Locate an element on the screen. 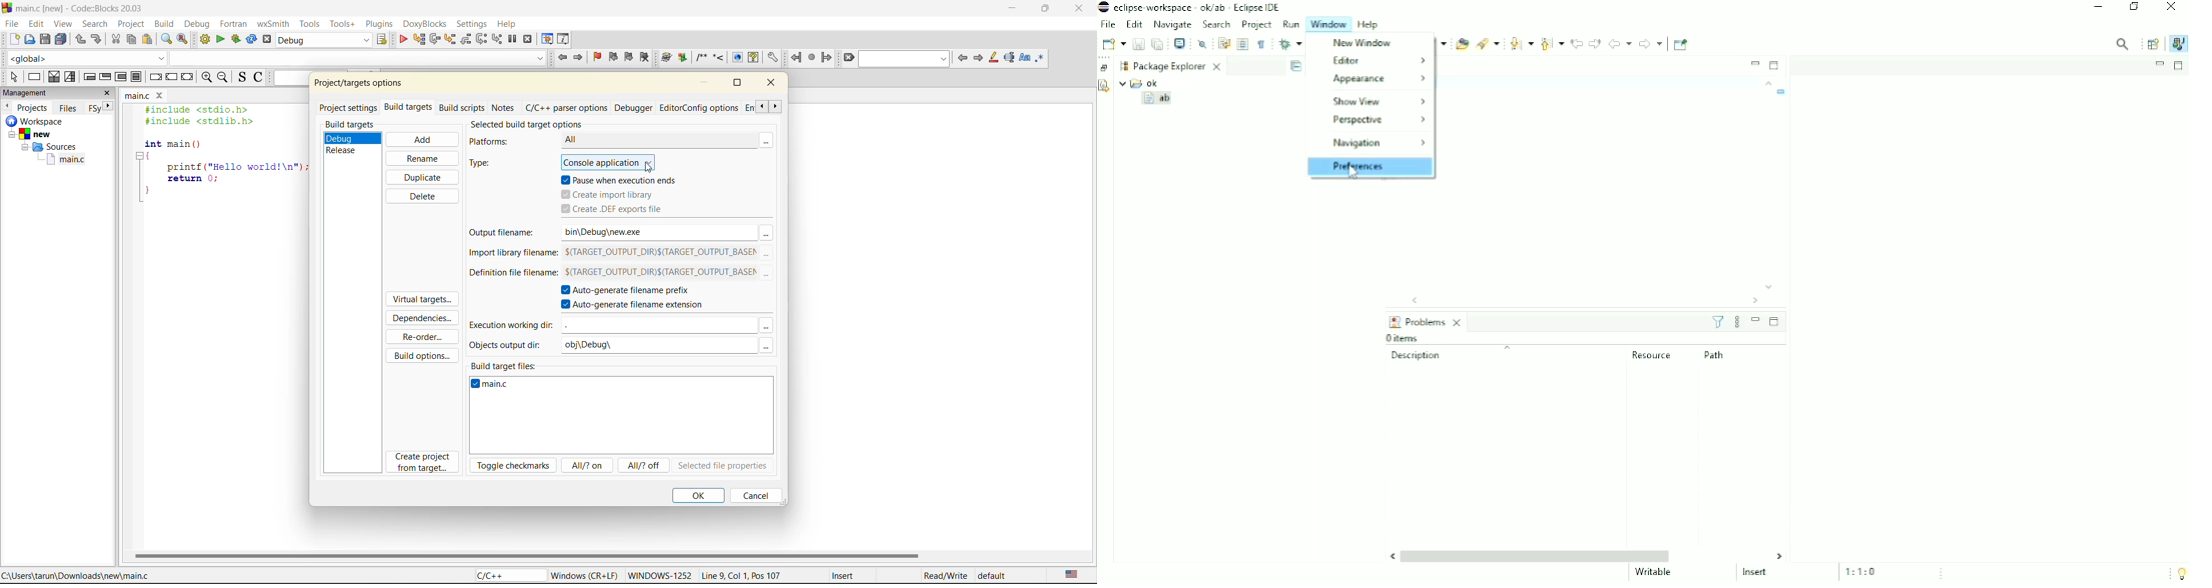  open is located at coordinates (30, 39).